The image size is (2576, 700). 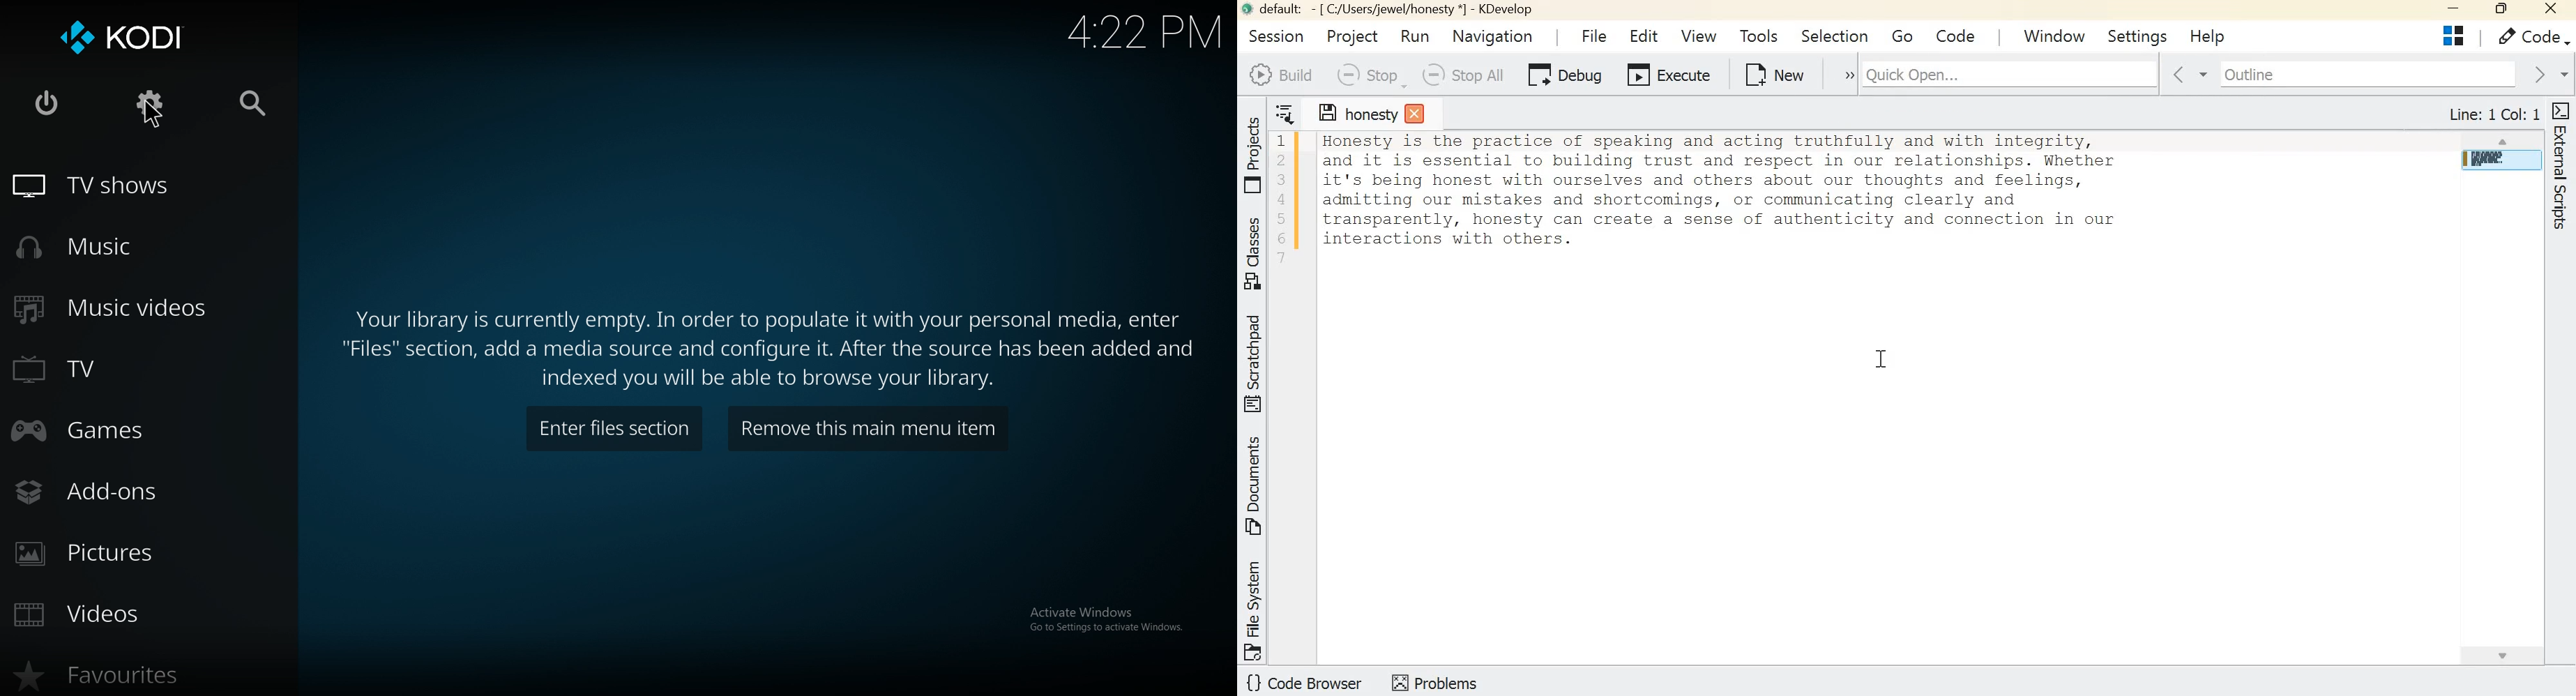 What do you see at coordinates (141, 615) in the screenshot?
I see `videos` at bounding box center [141, 615].